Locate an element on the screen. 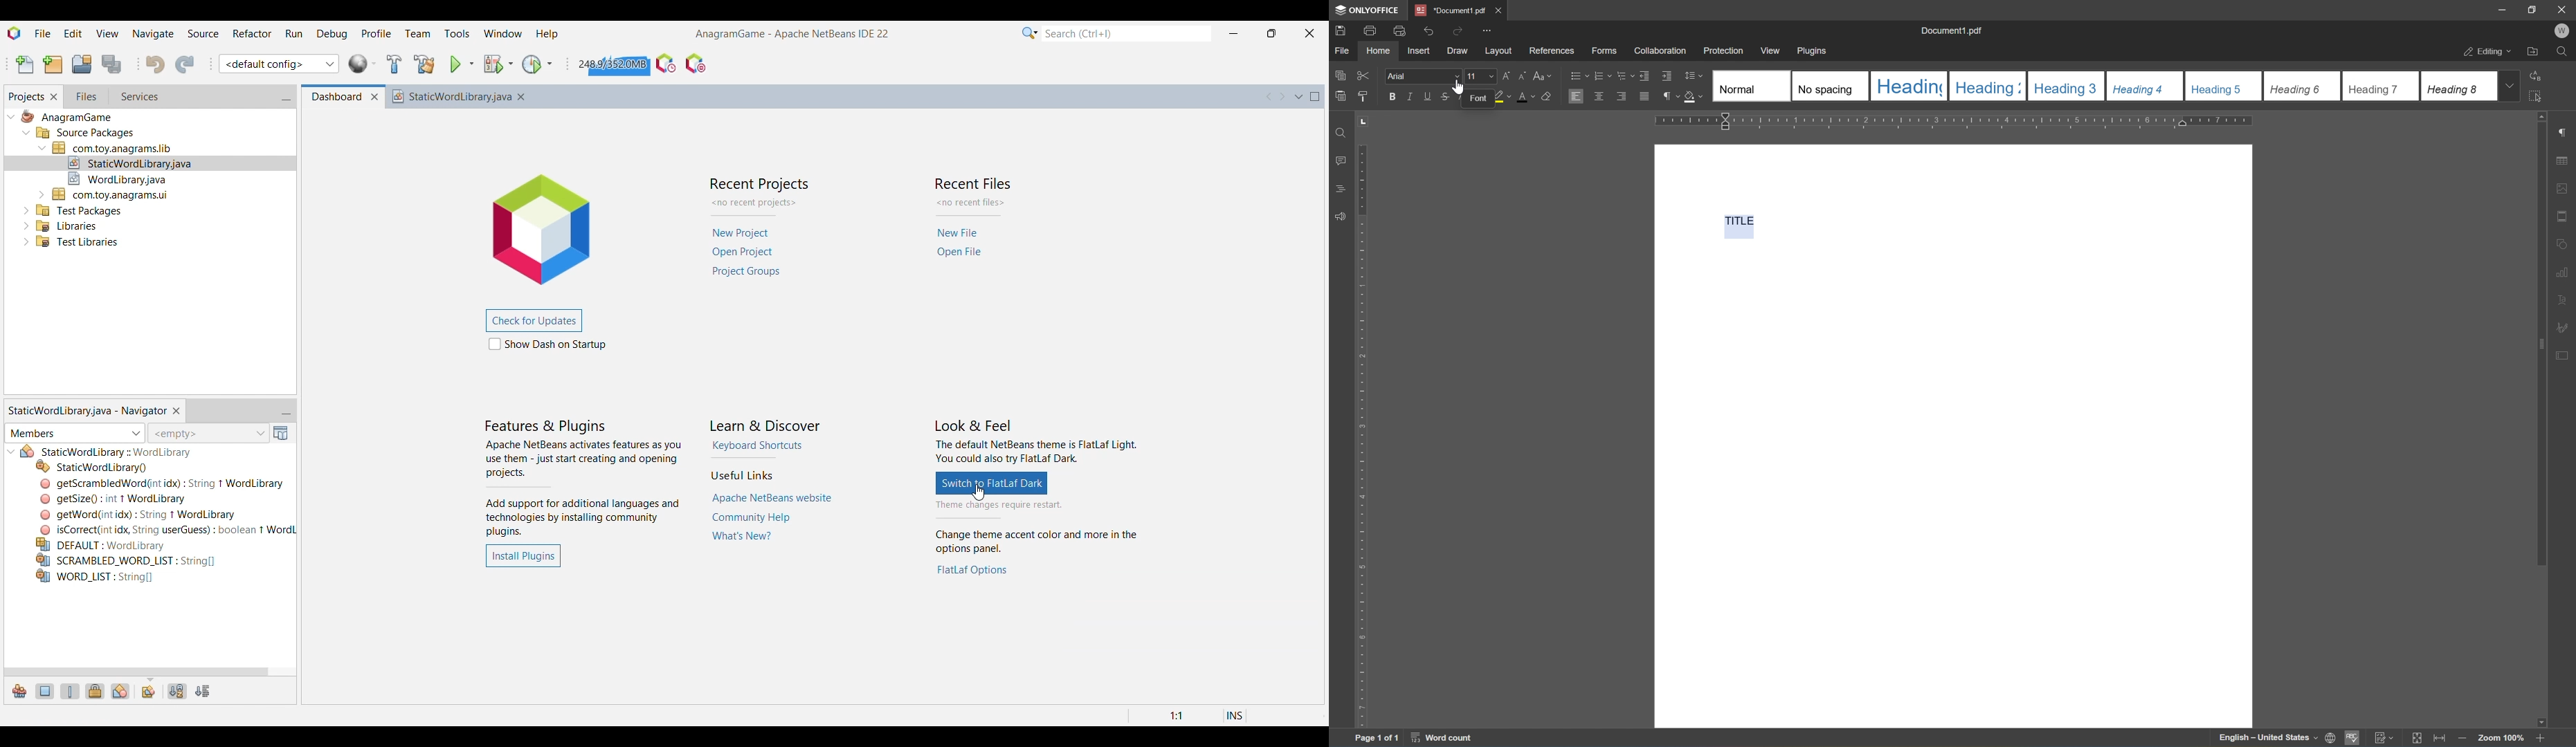 This screenshot has height=756, width=2576. Double click to go to line or bookmark settings is located at coordinates (1189, 716).